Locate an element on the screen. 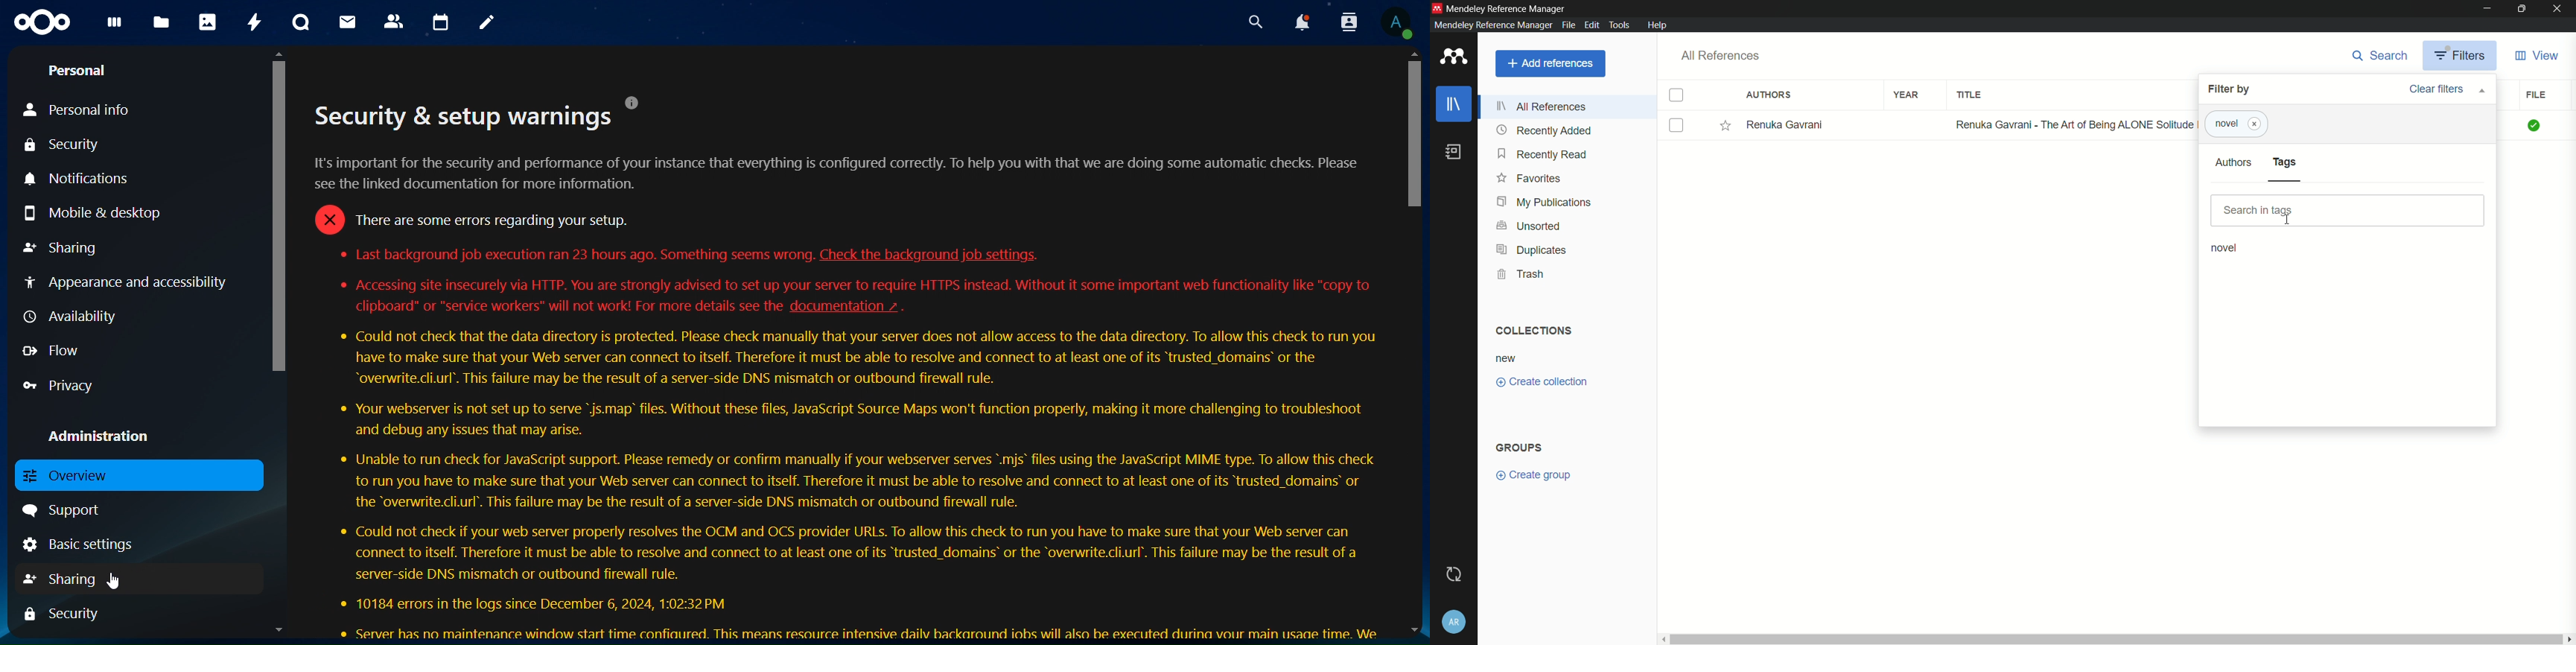  search contacts is located at coordinates (1348, 23).